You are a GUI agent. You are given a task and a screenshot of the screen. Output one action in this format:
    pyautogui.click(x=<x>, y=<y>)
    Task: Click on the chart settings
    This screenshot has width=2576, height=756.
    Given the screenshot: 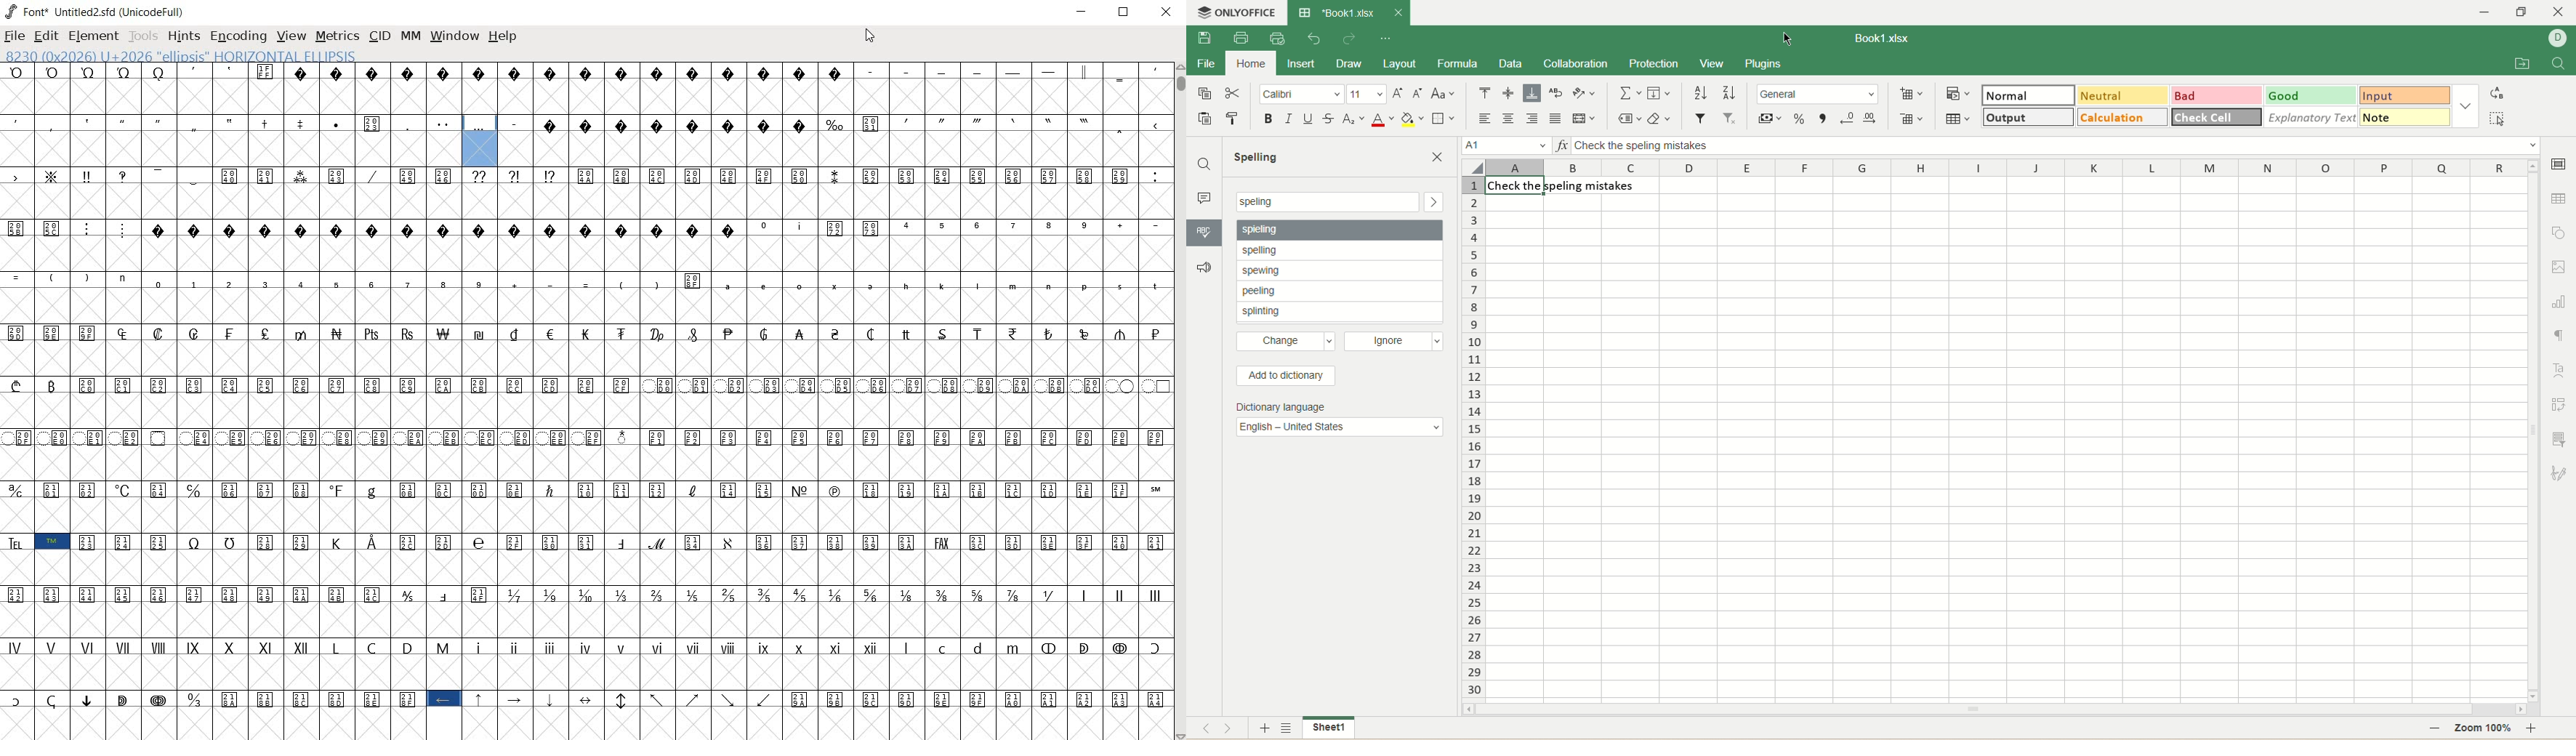 What is the action you would take?
    pyautogui.click(x=2560, y=300)
    